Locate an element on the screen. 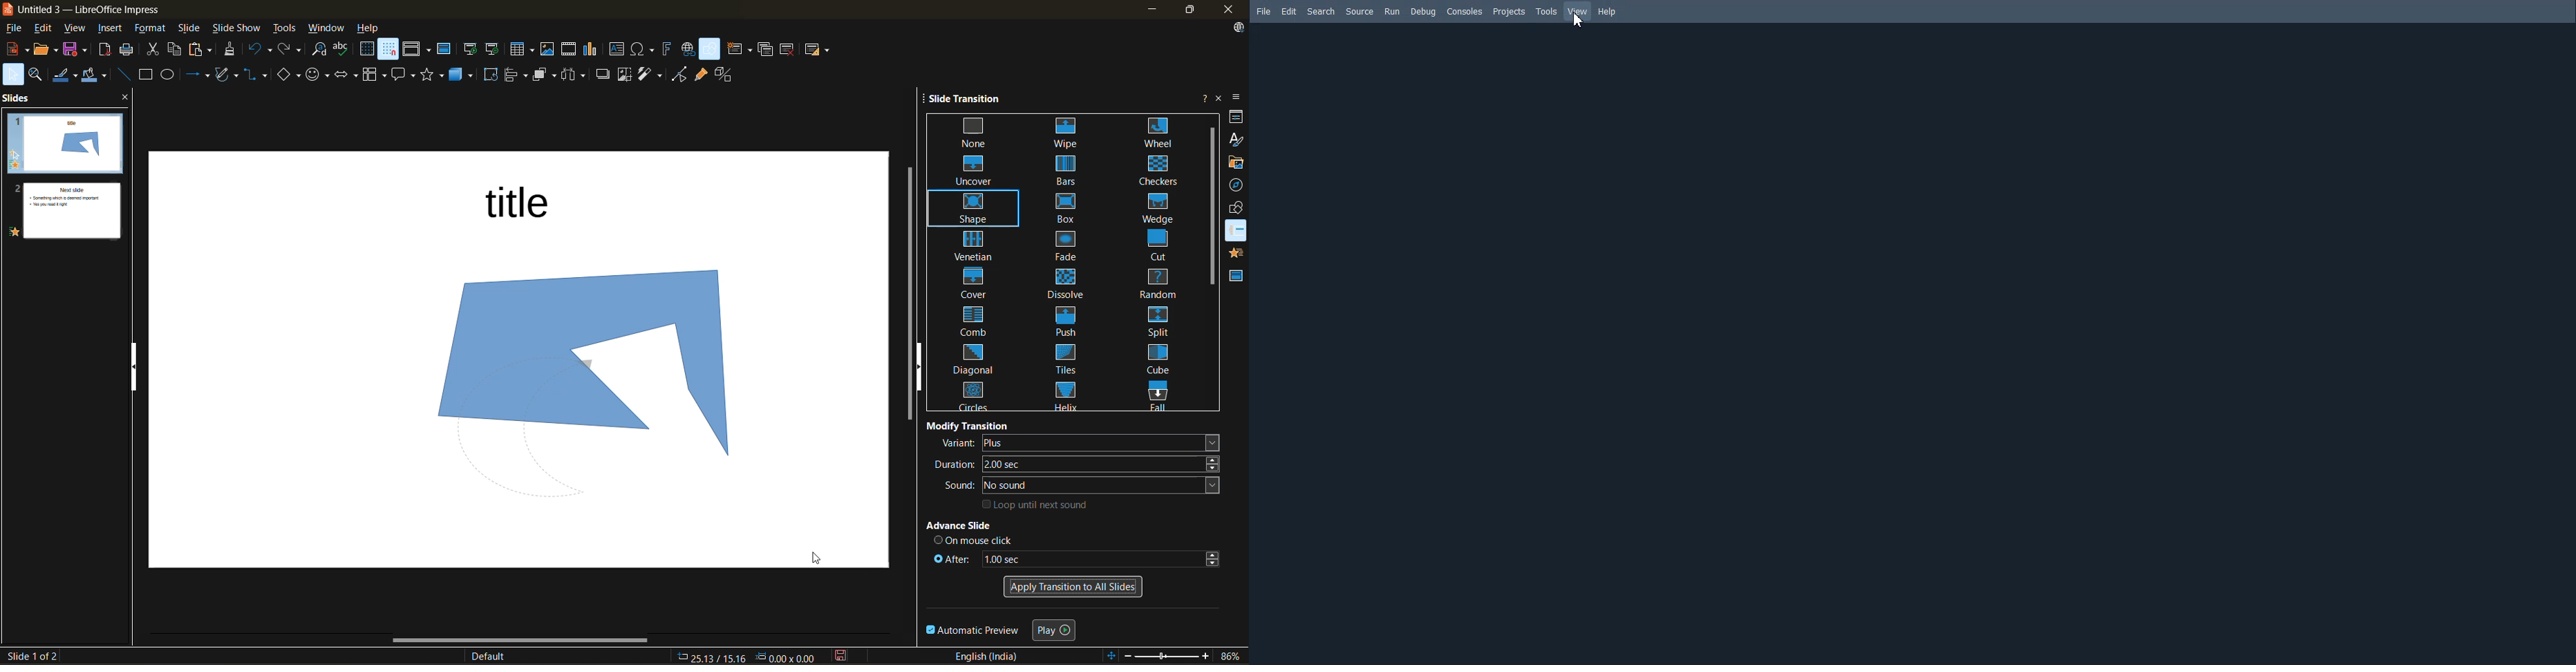 The image size is (2576, 672). toggle extrusion is located at coordinates (728, 74).